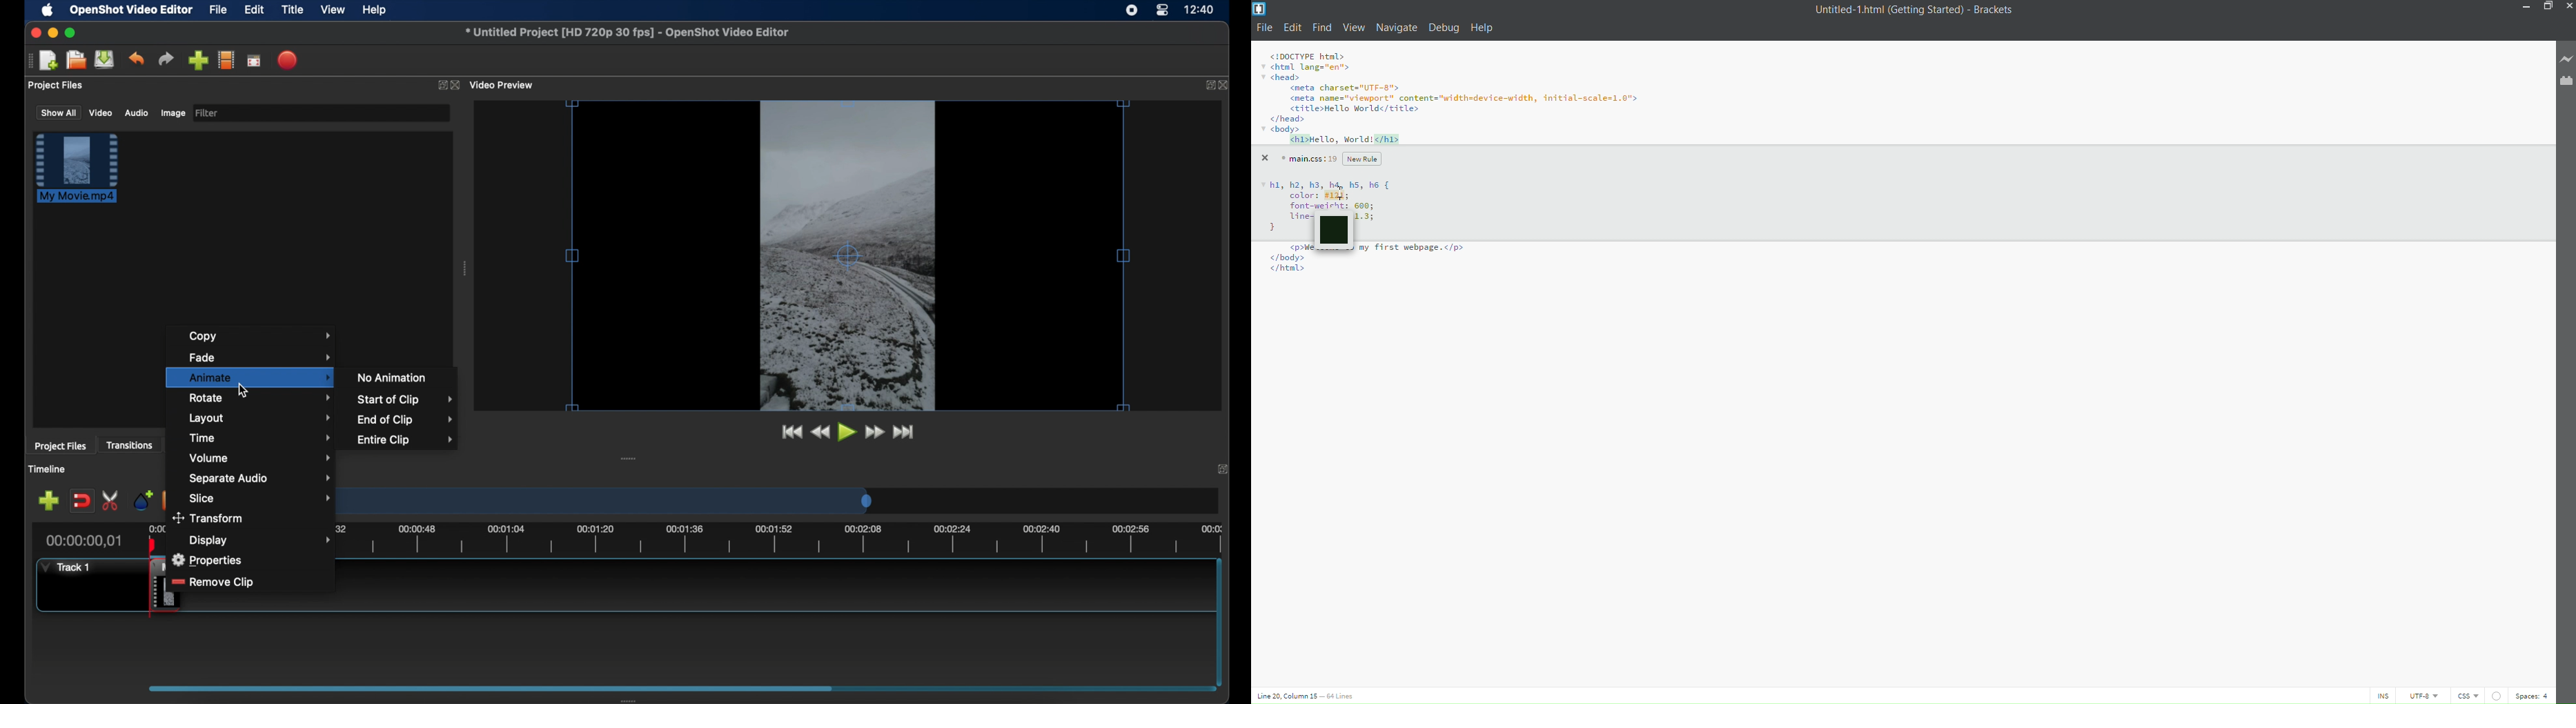  What do you see at coordinates (210, 540) in the screenshot?
I see `Display` at bounding box center [210, 540].